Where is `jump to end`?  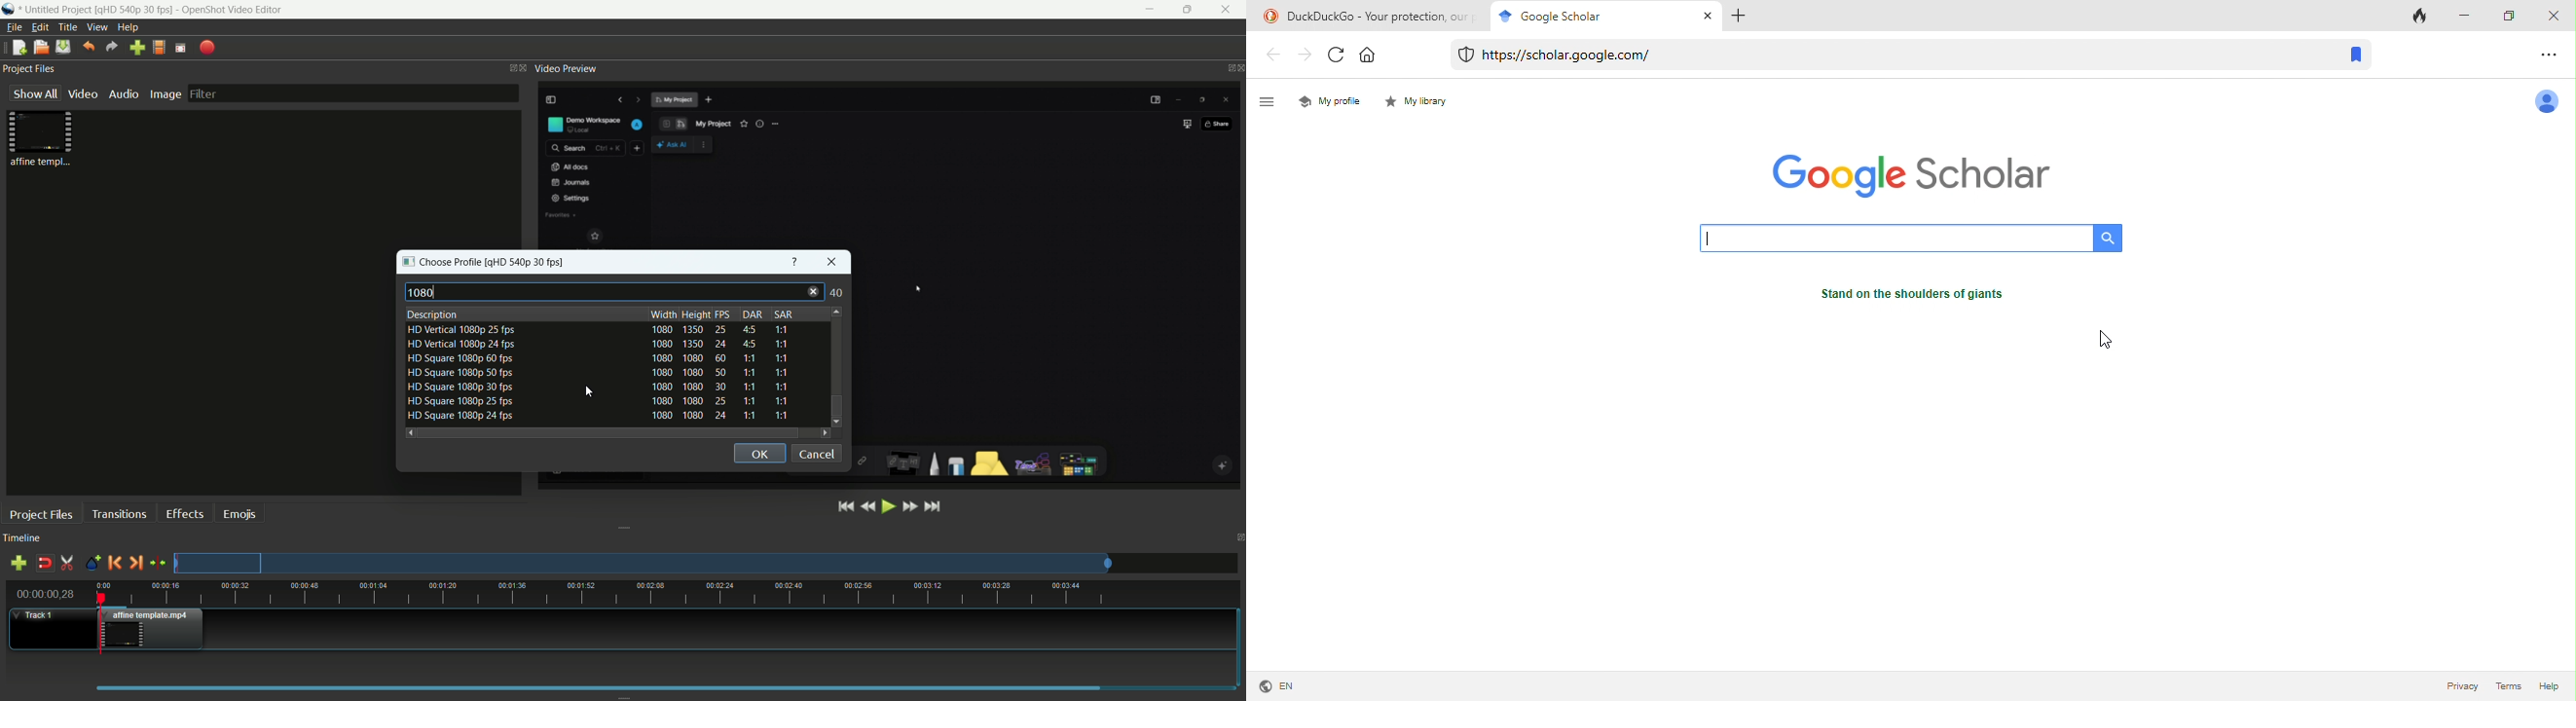 jump to end is located at coordinates (934, 507).